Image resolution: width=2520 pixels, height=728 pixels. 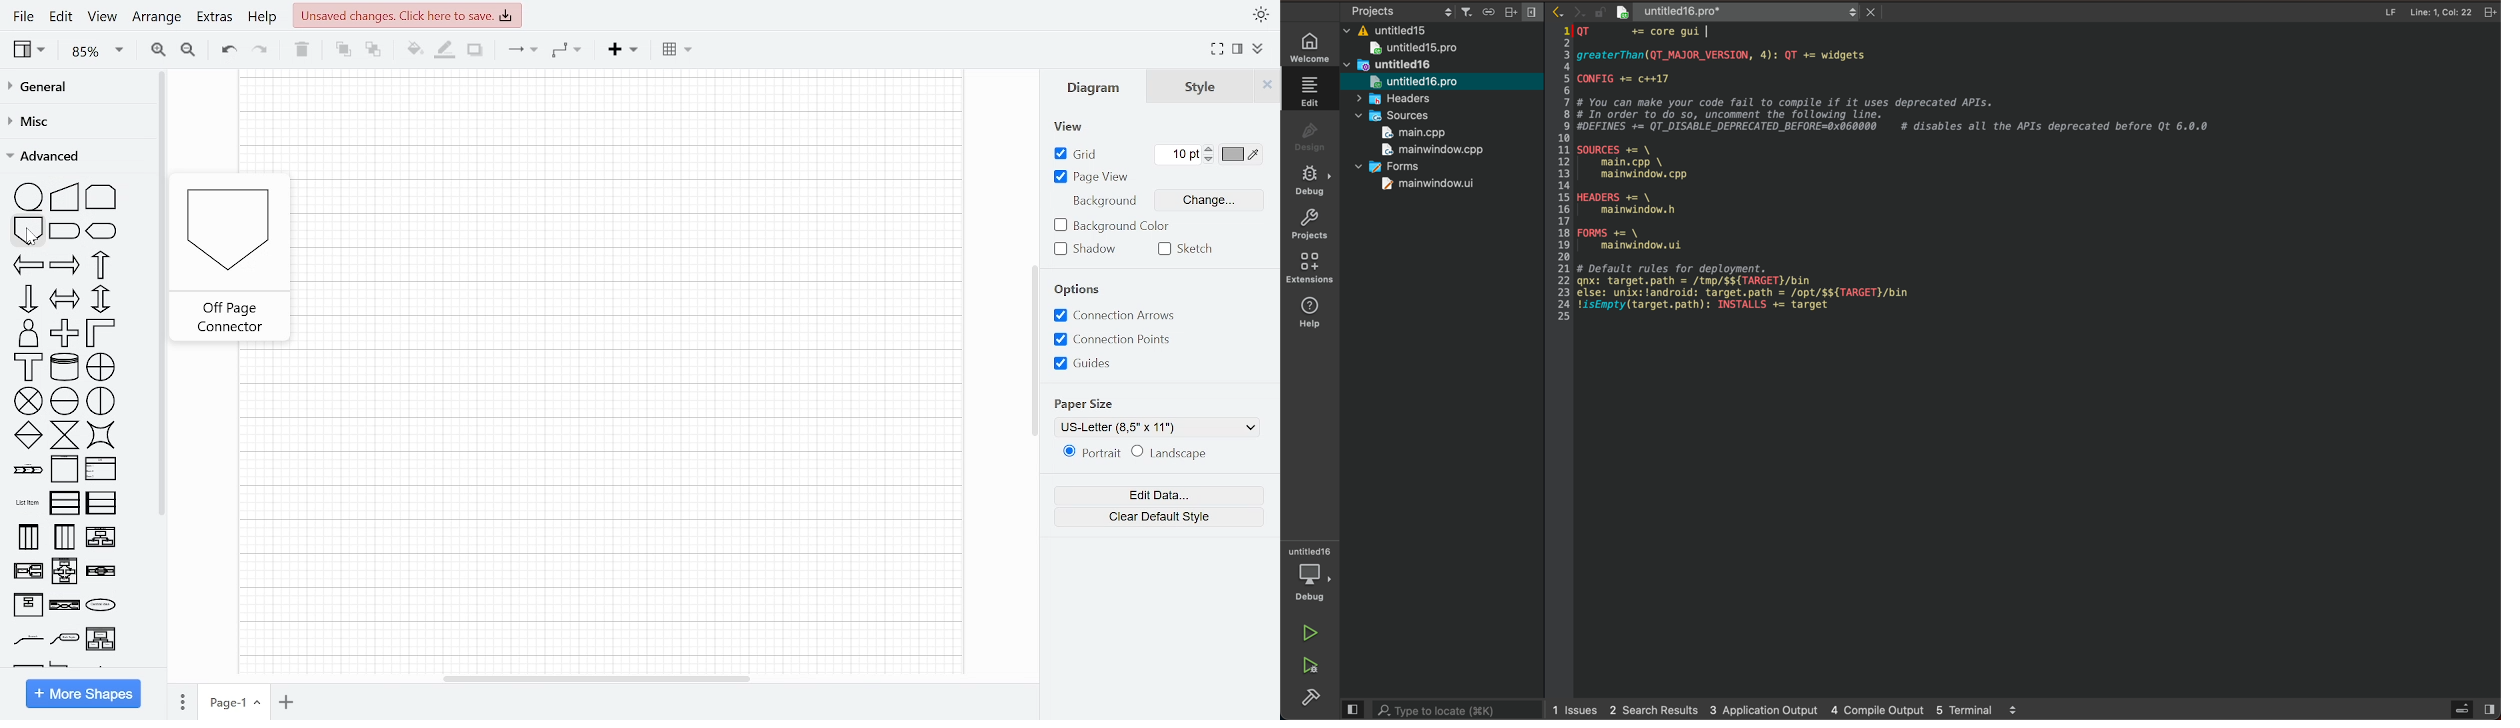 I want to click on Fullscreen, so click(x=1217, y=49).